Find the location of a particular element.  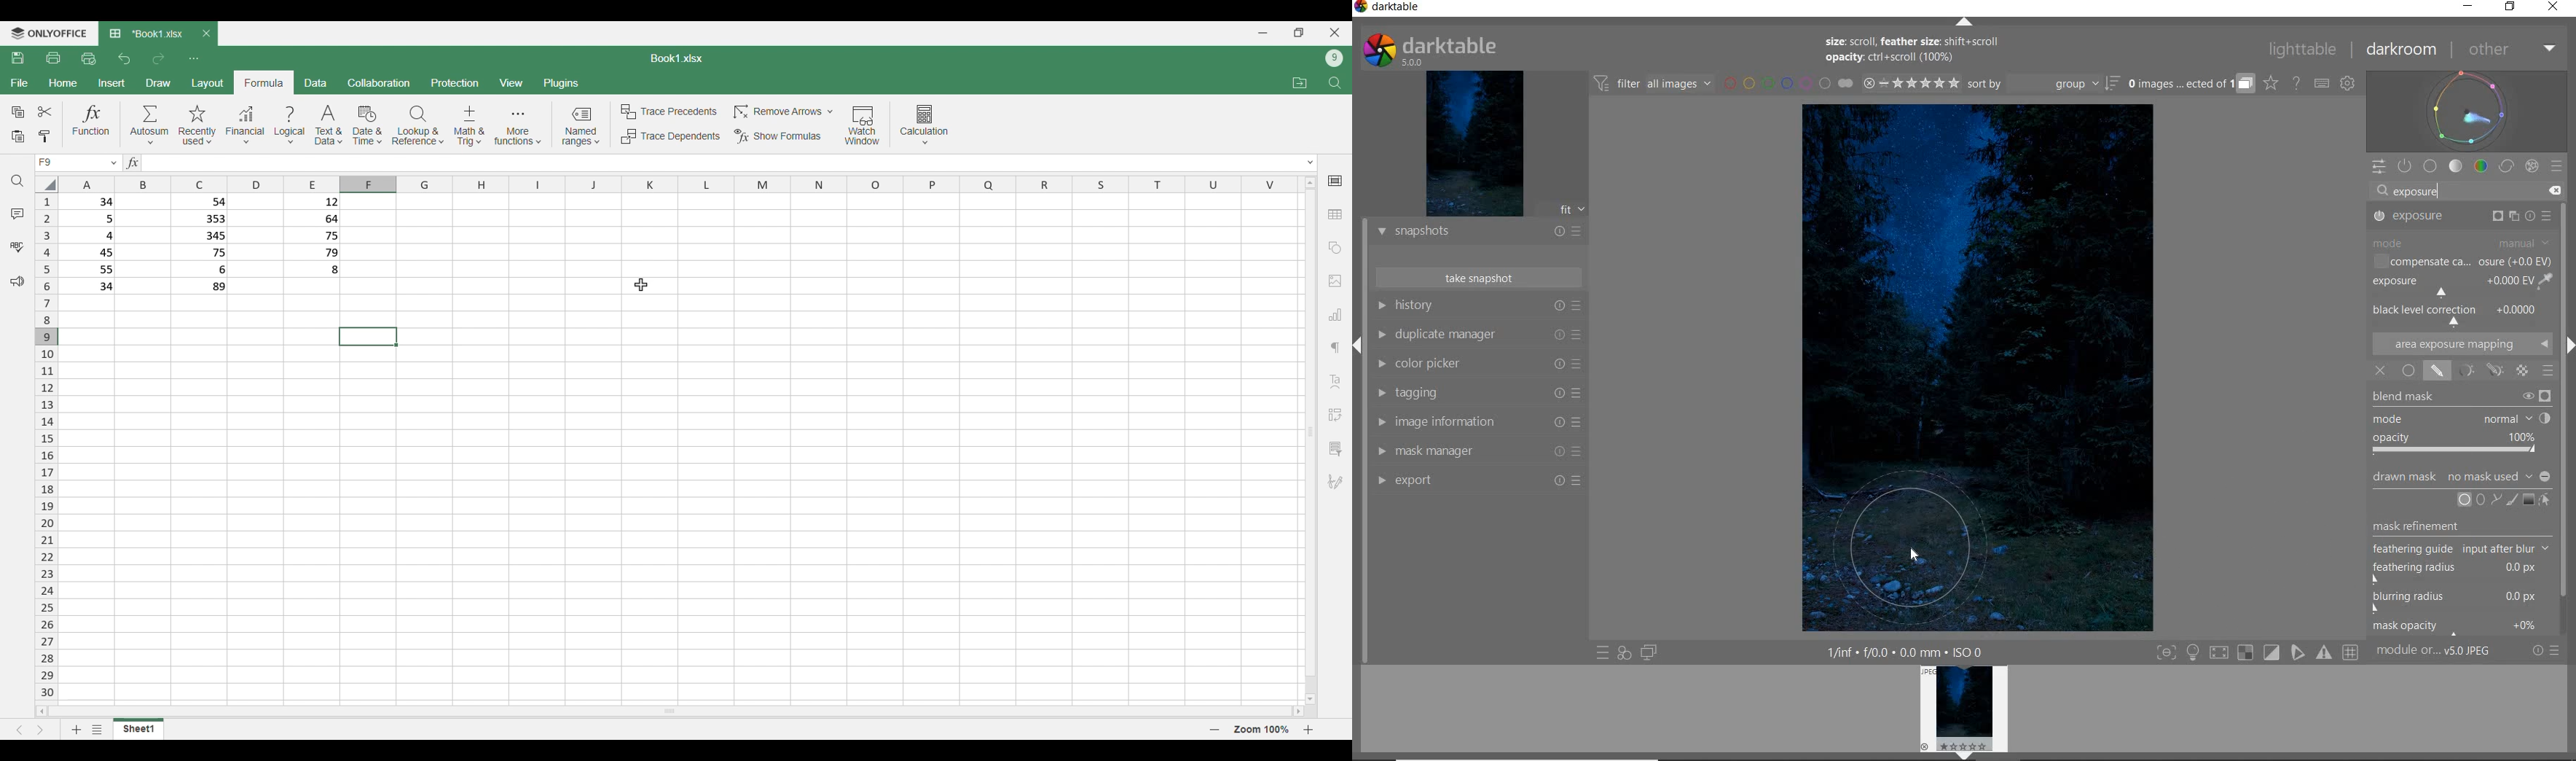

SNAPSHOTS is located at coordinates (1478, 233).